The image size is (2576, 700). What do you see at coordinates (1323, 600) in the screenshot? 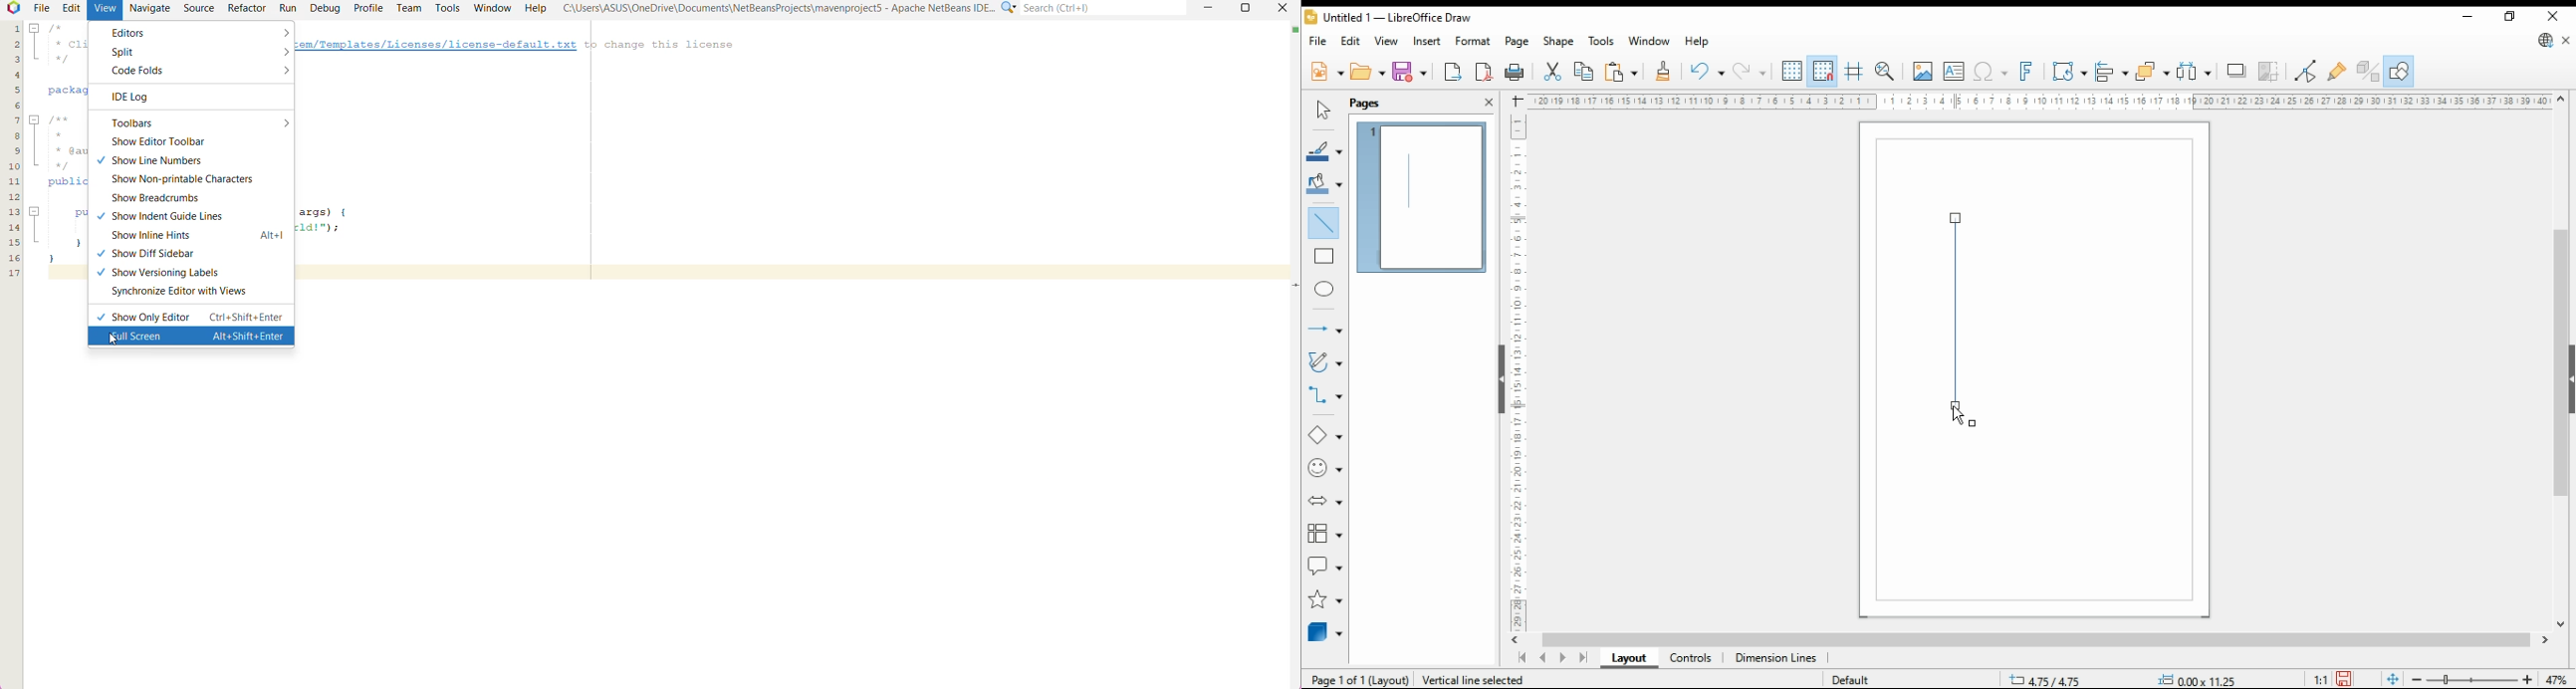
I see `stars and banners` at bounding box center [1323, 600].